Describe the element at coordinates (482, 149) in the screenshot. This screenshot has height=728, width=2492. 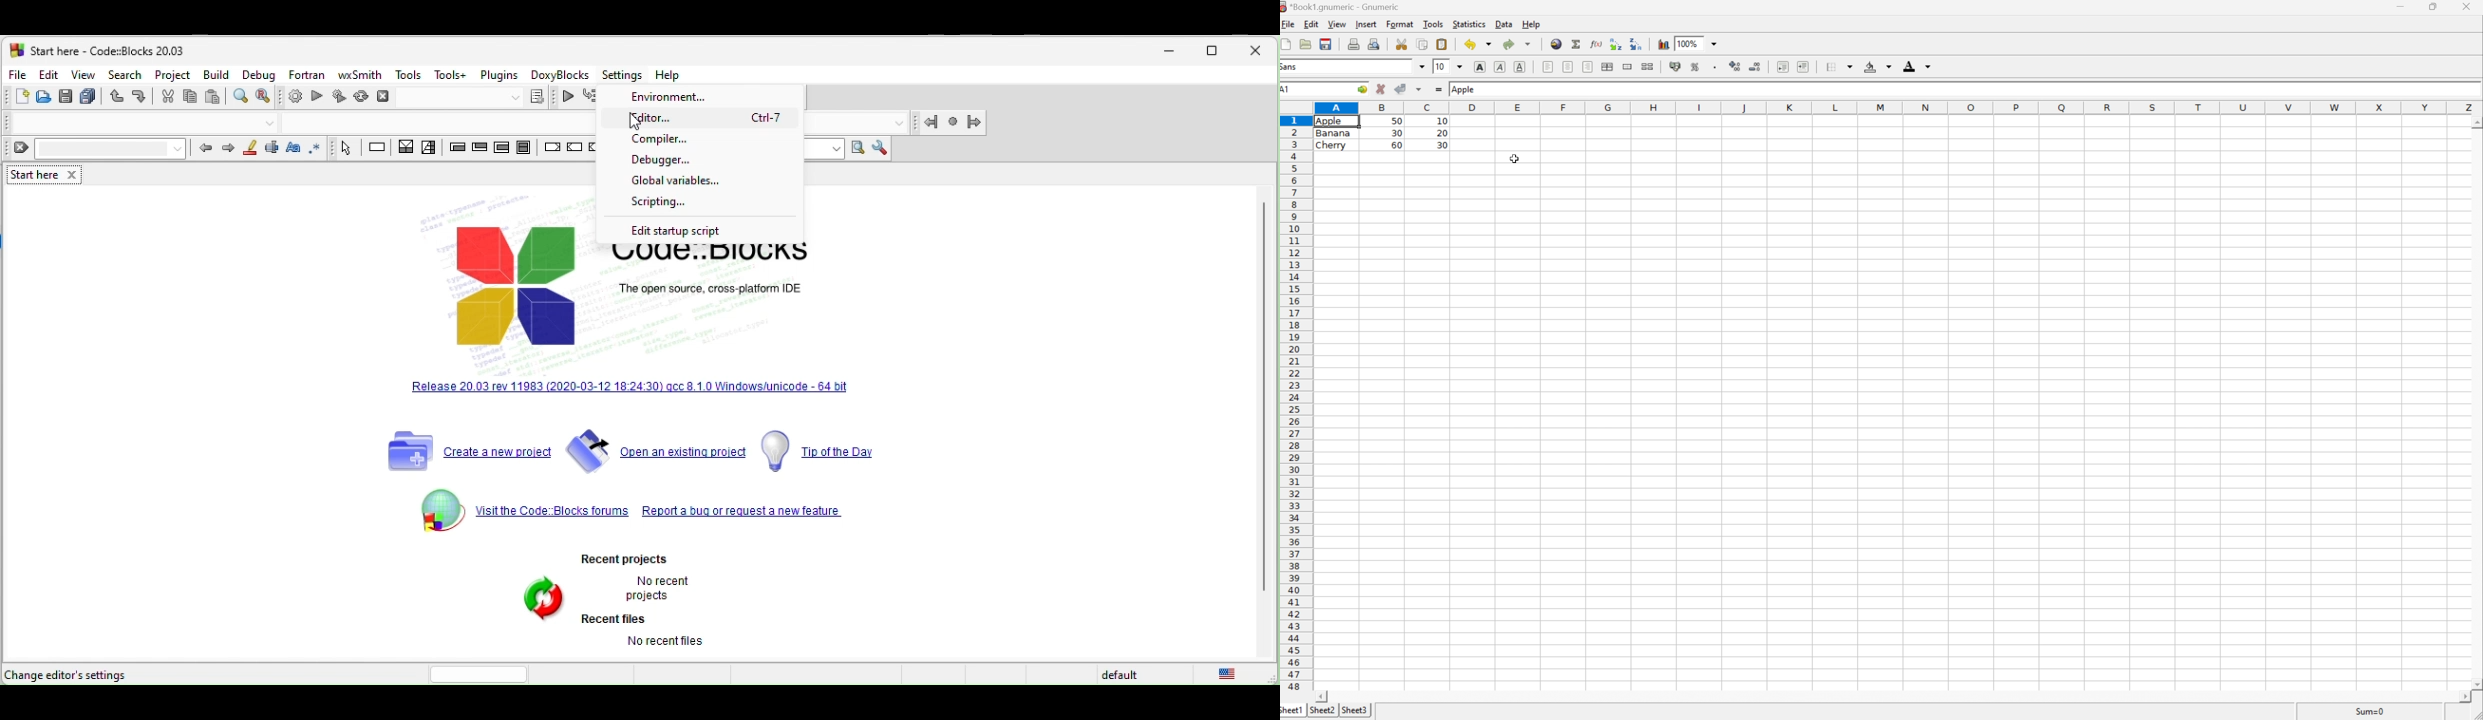
I see `exit` at that location.